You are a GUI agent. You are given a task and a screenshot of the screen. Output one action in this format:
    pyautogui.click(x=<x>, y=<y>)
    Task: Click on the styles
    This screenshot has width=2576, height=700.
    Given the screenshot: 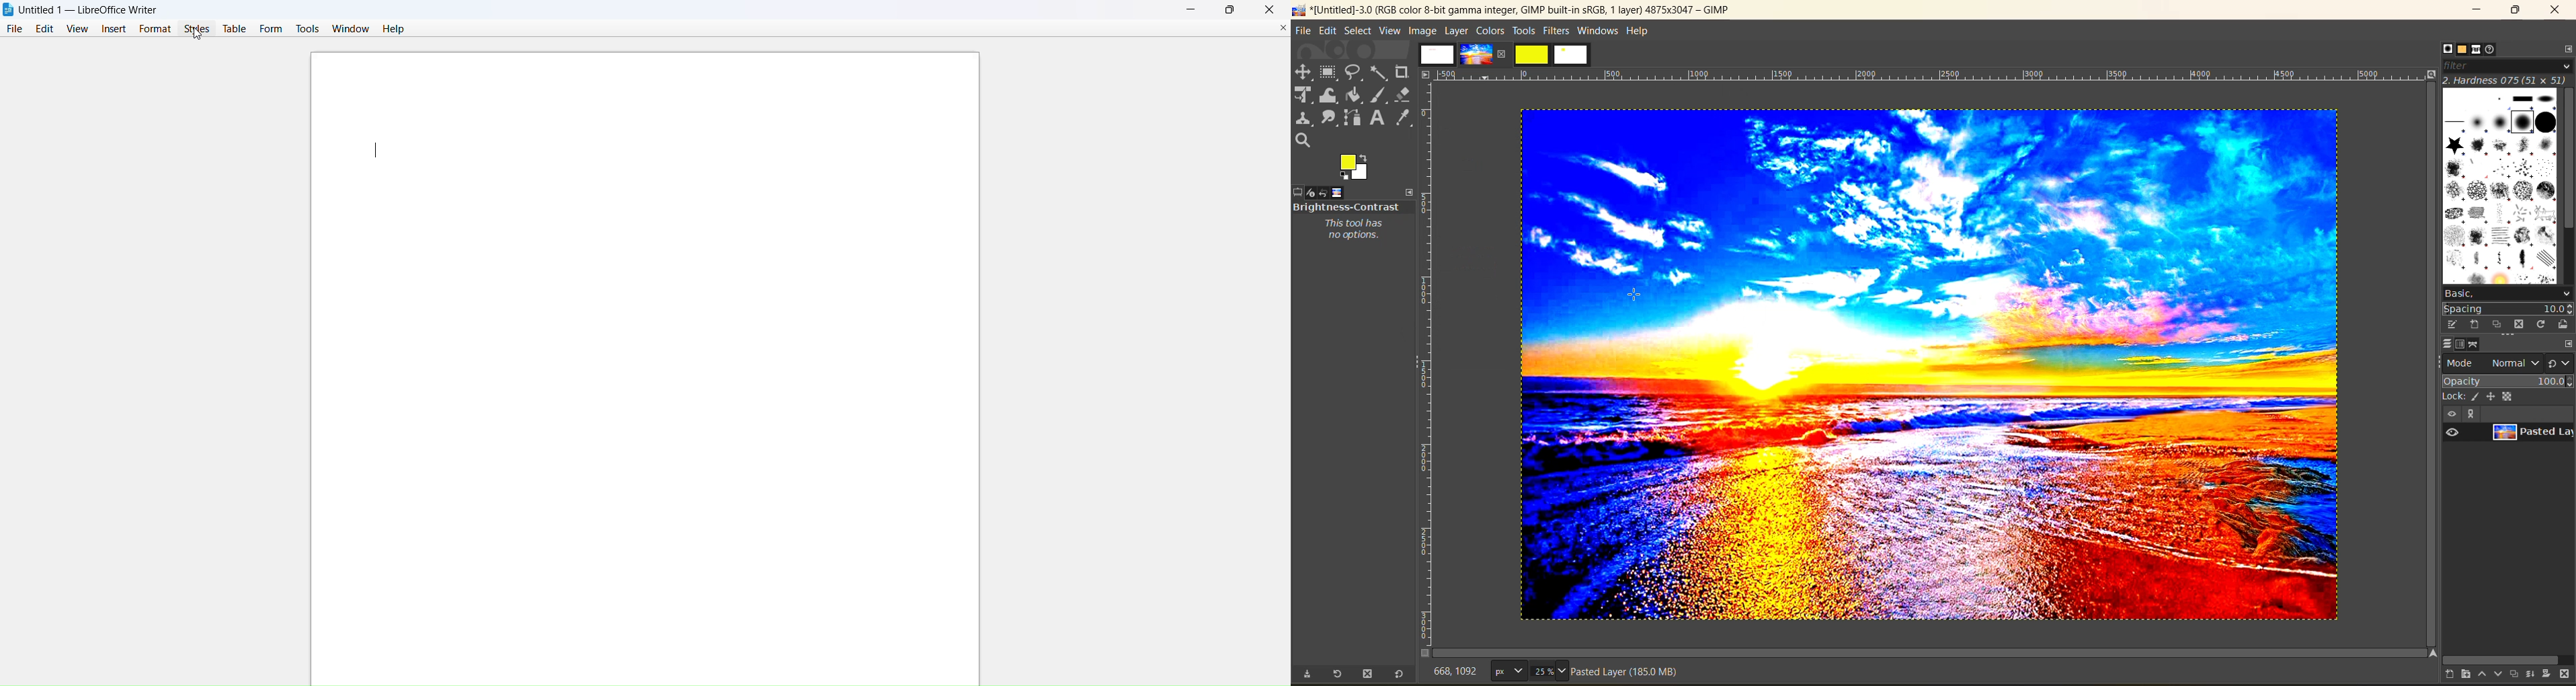 What is the action you would take?
    pyautogui.click(x=199, y=29)
    